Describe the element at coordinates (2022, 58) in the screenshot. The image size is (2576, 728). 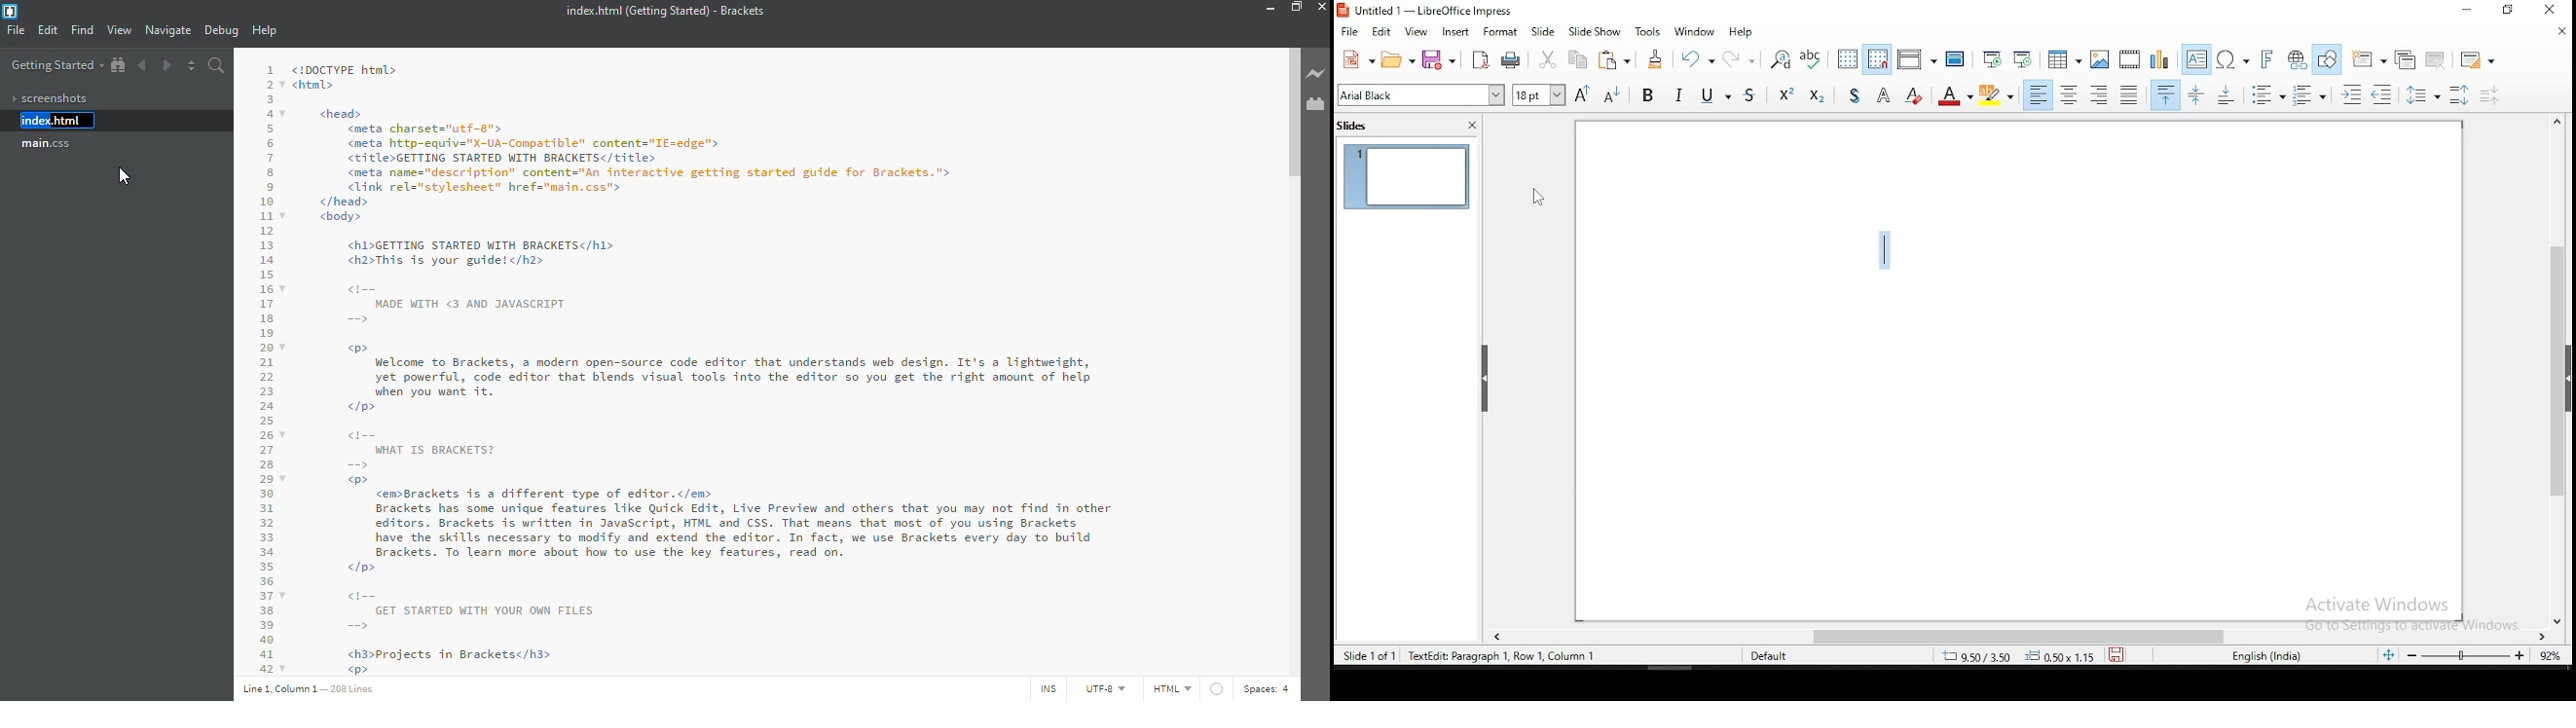
I see `start from current slide` at that location.